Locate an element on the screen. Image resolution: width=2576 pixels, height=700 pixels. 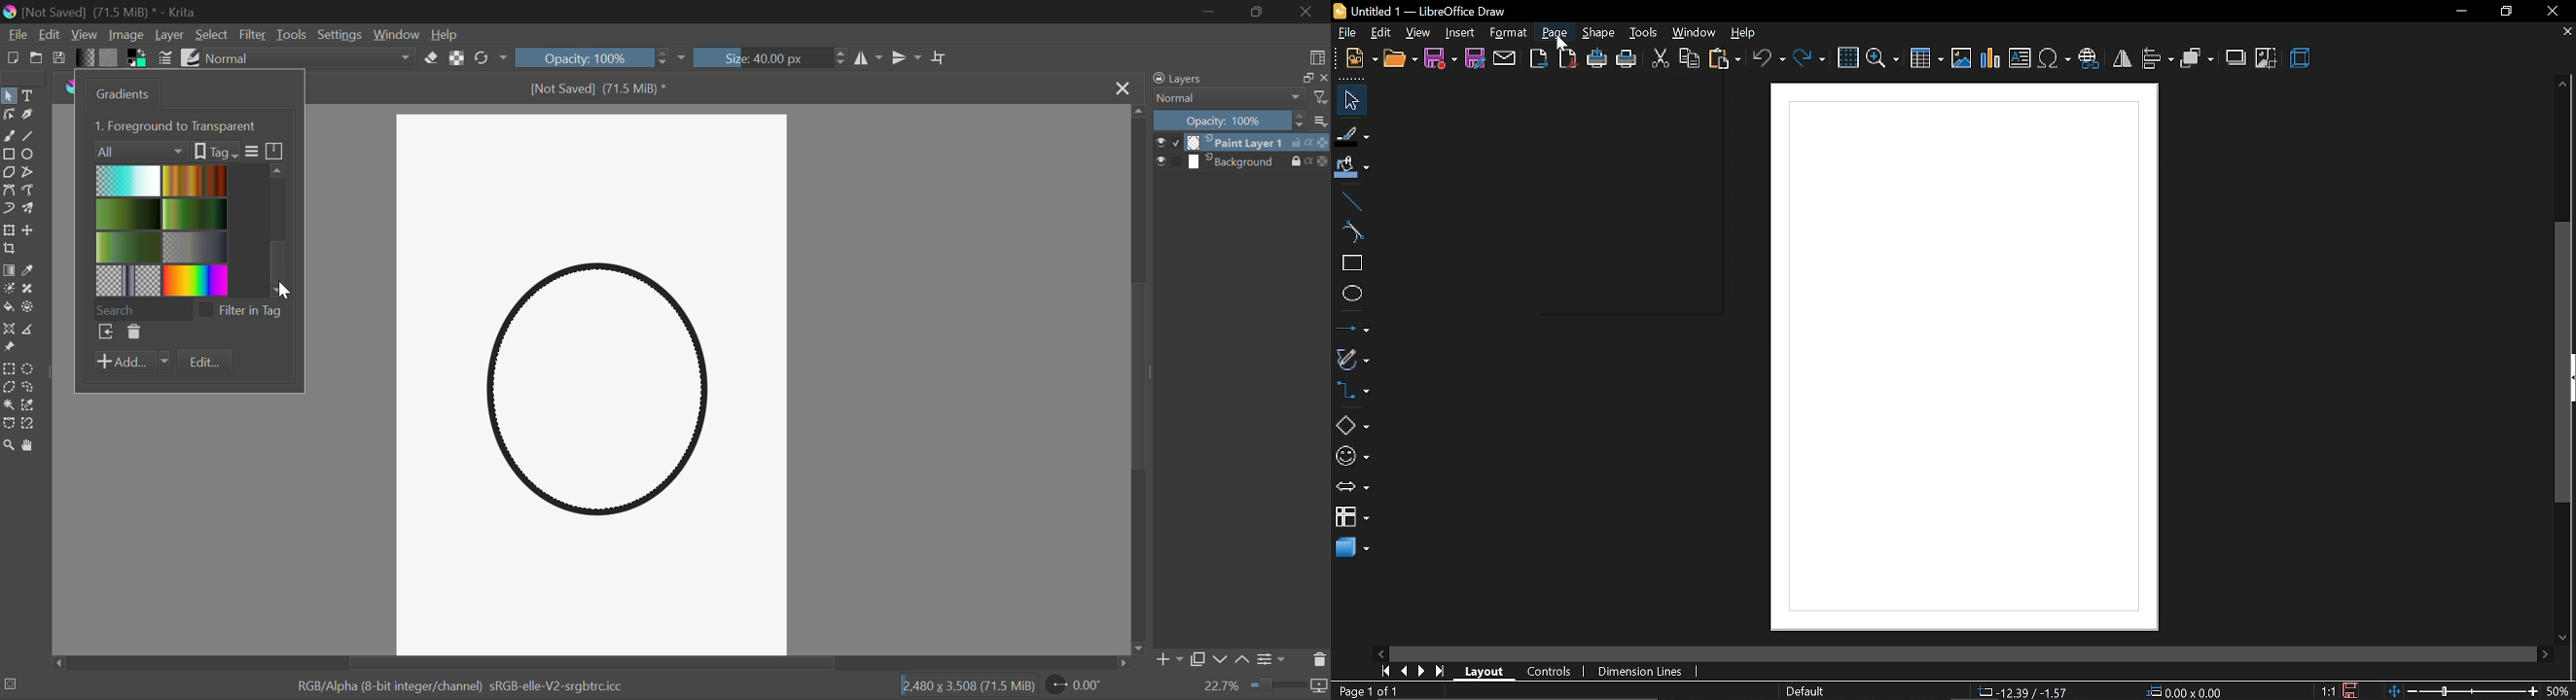
Filters is located at coordinates (137, 152).